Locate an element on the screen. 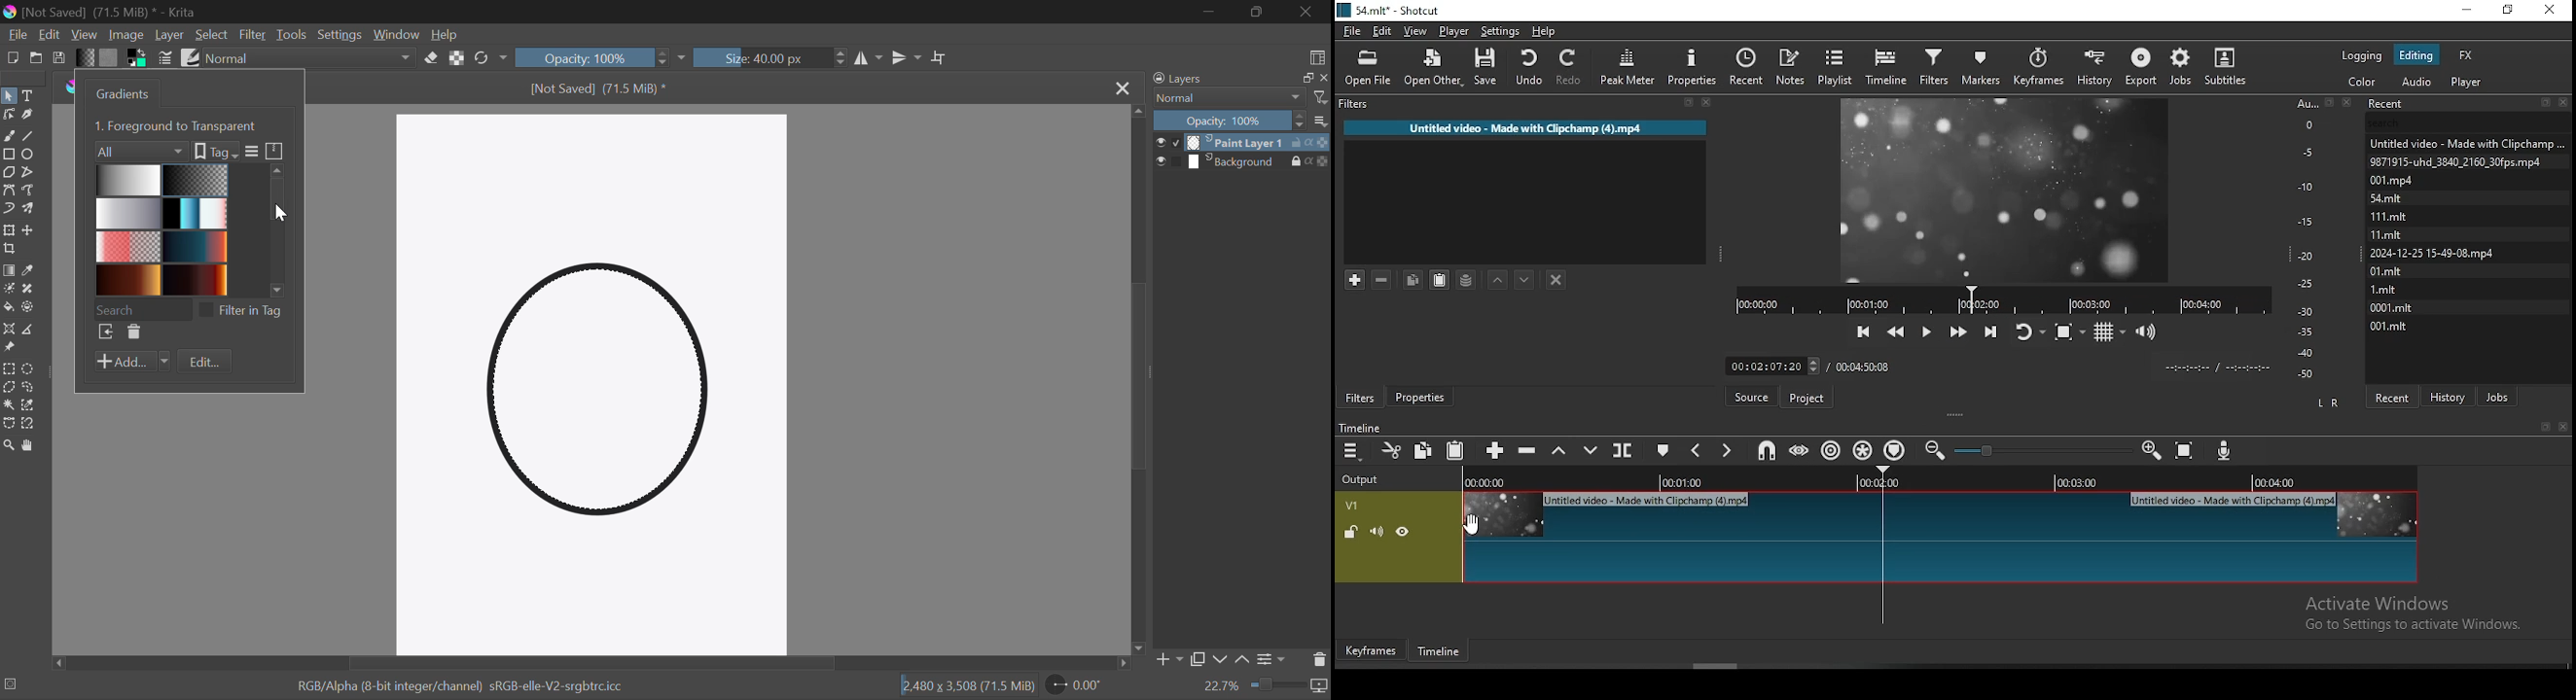  toggle player looping is located at coordinates (2028, 330).